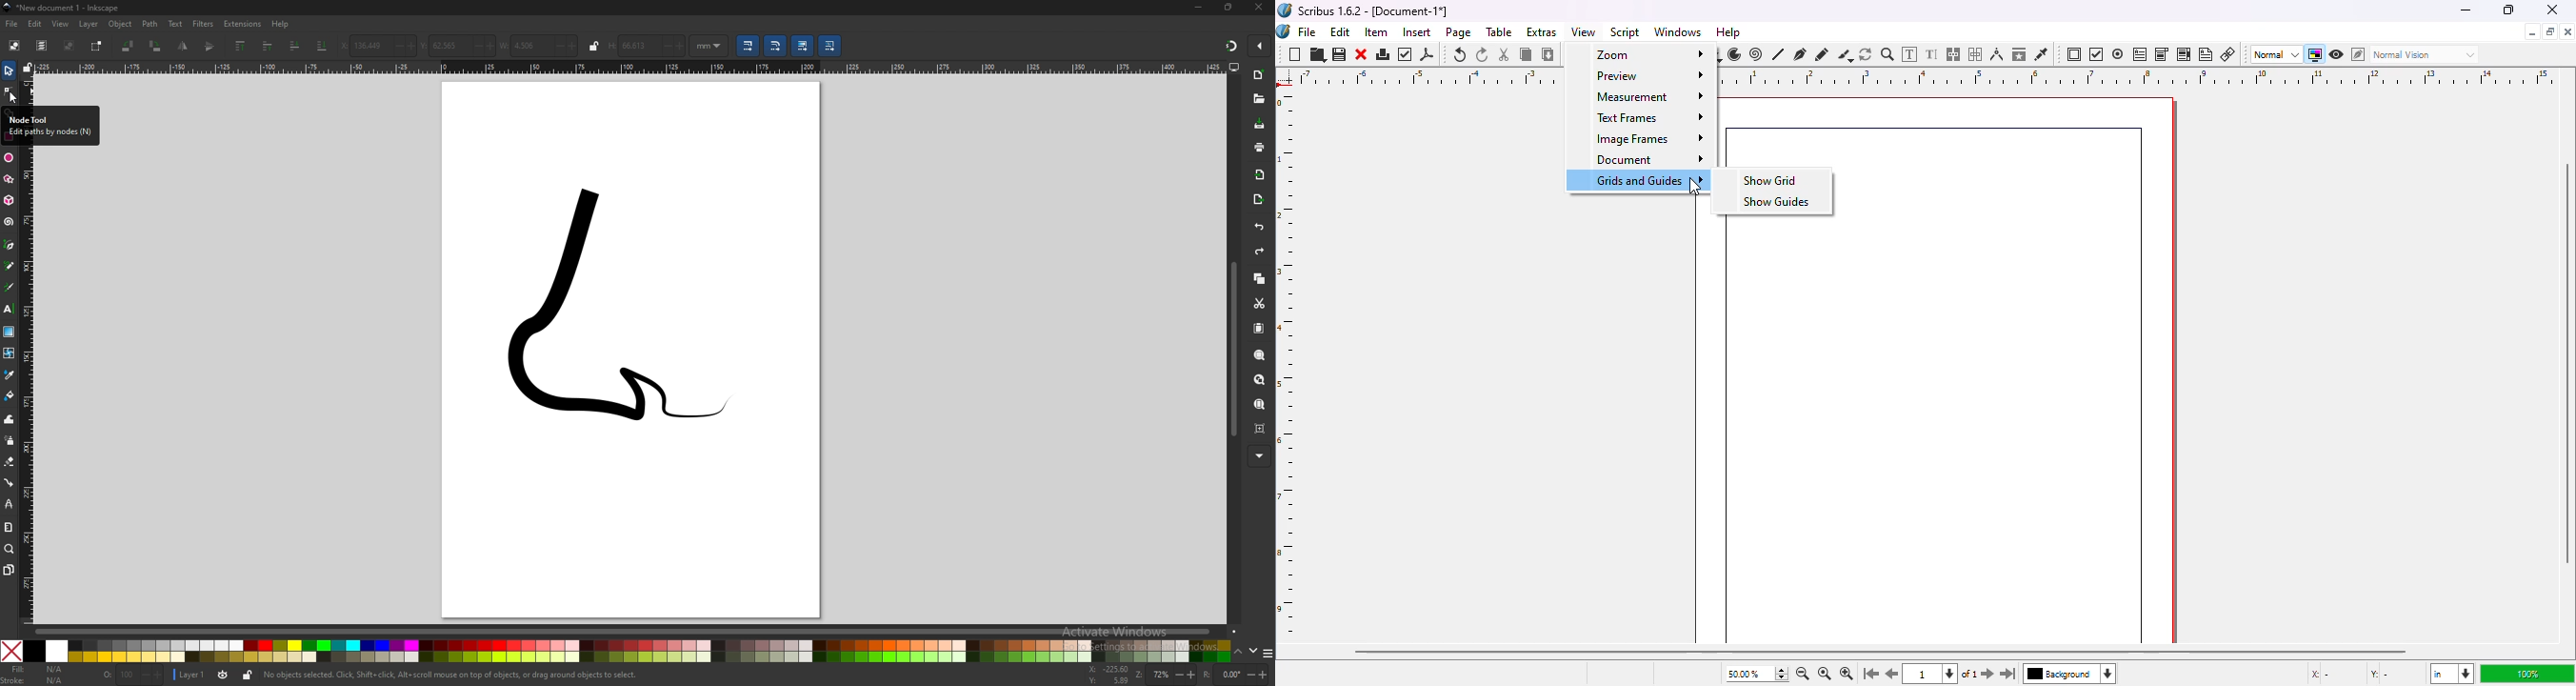 This screenshot has width=2576, height=700. I want to click on measurements, so click(1997, 54).